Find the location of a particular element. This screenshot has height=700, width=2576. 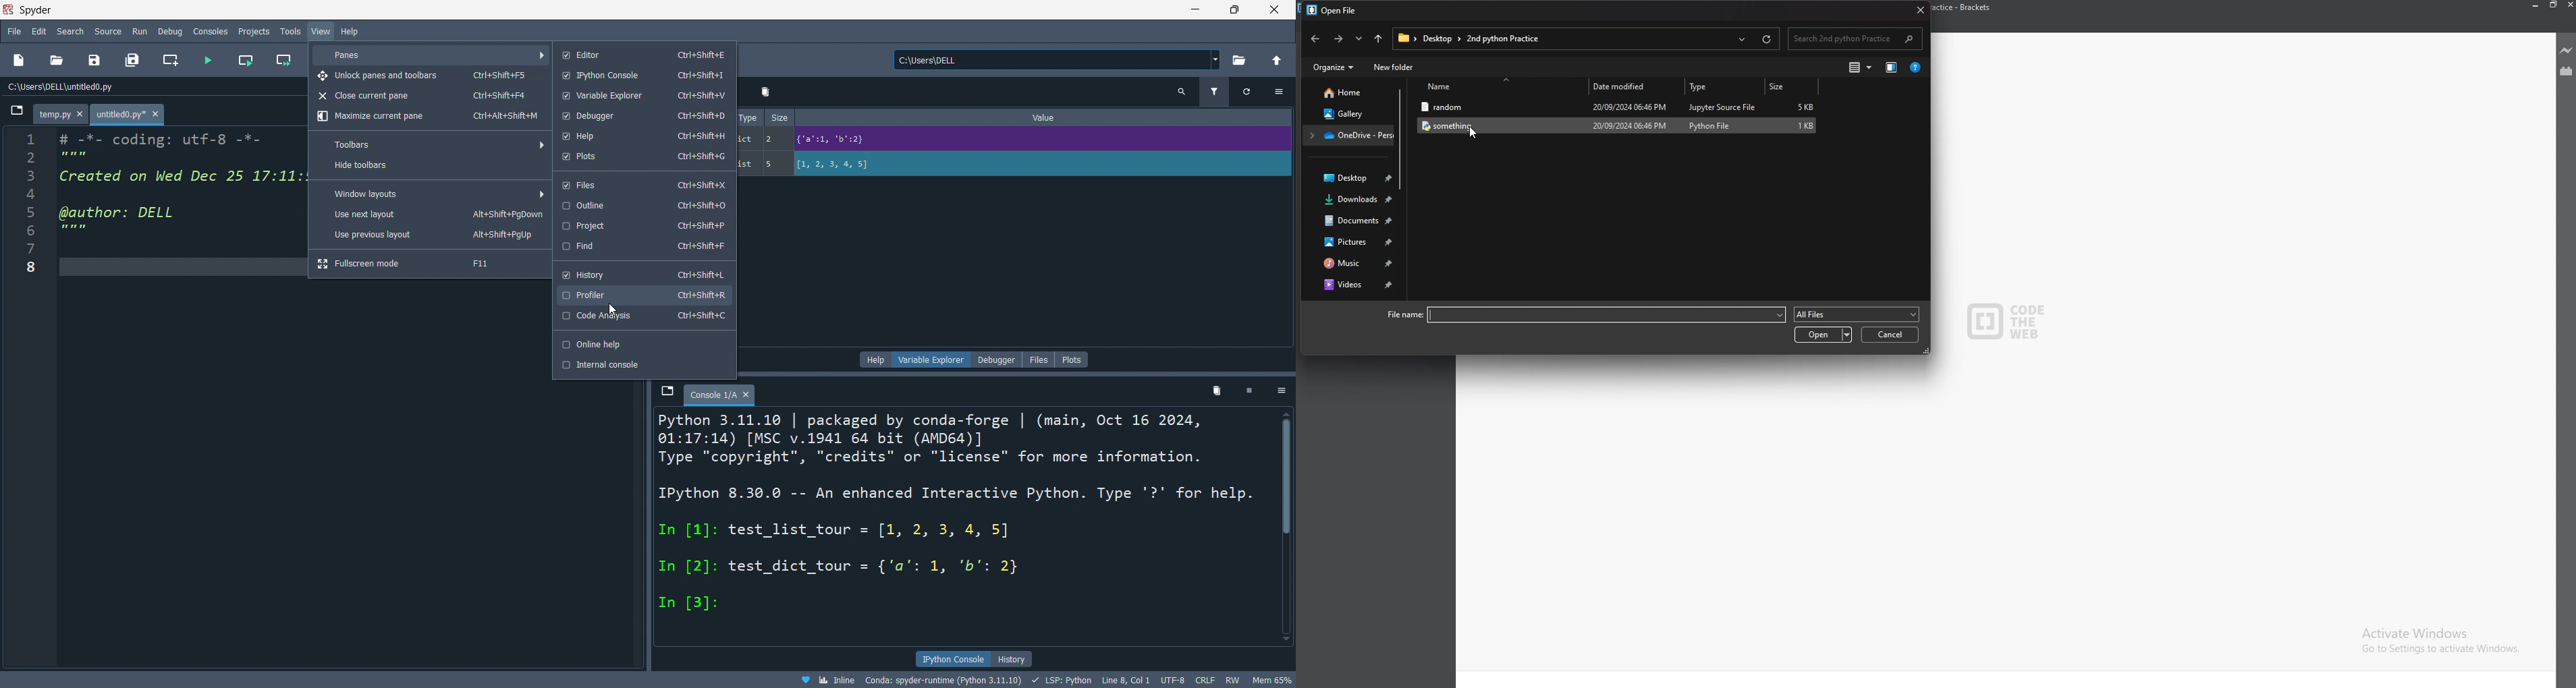

cancel is located at coordinates (1889, 335).